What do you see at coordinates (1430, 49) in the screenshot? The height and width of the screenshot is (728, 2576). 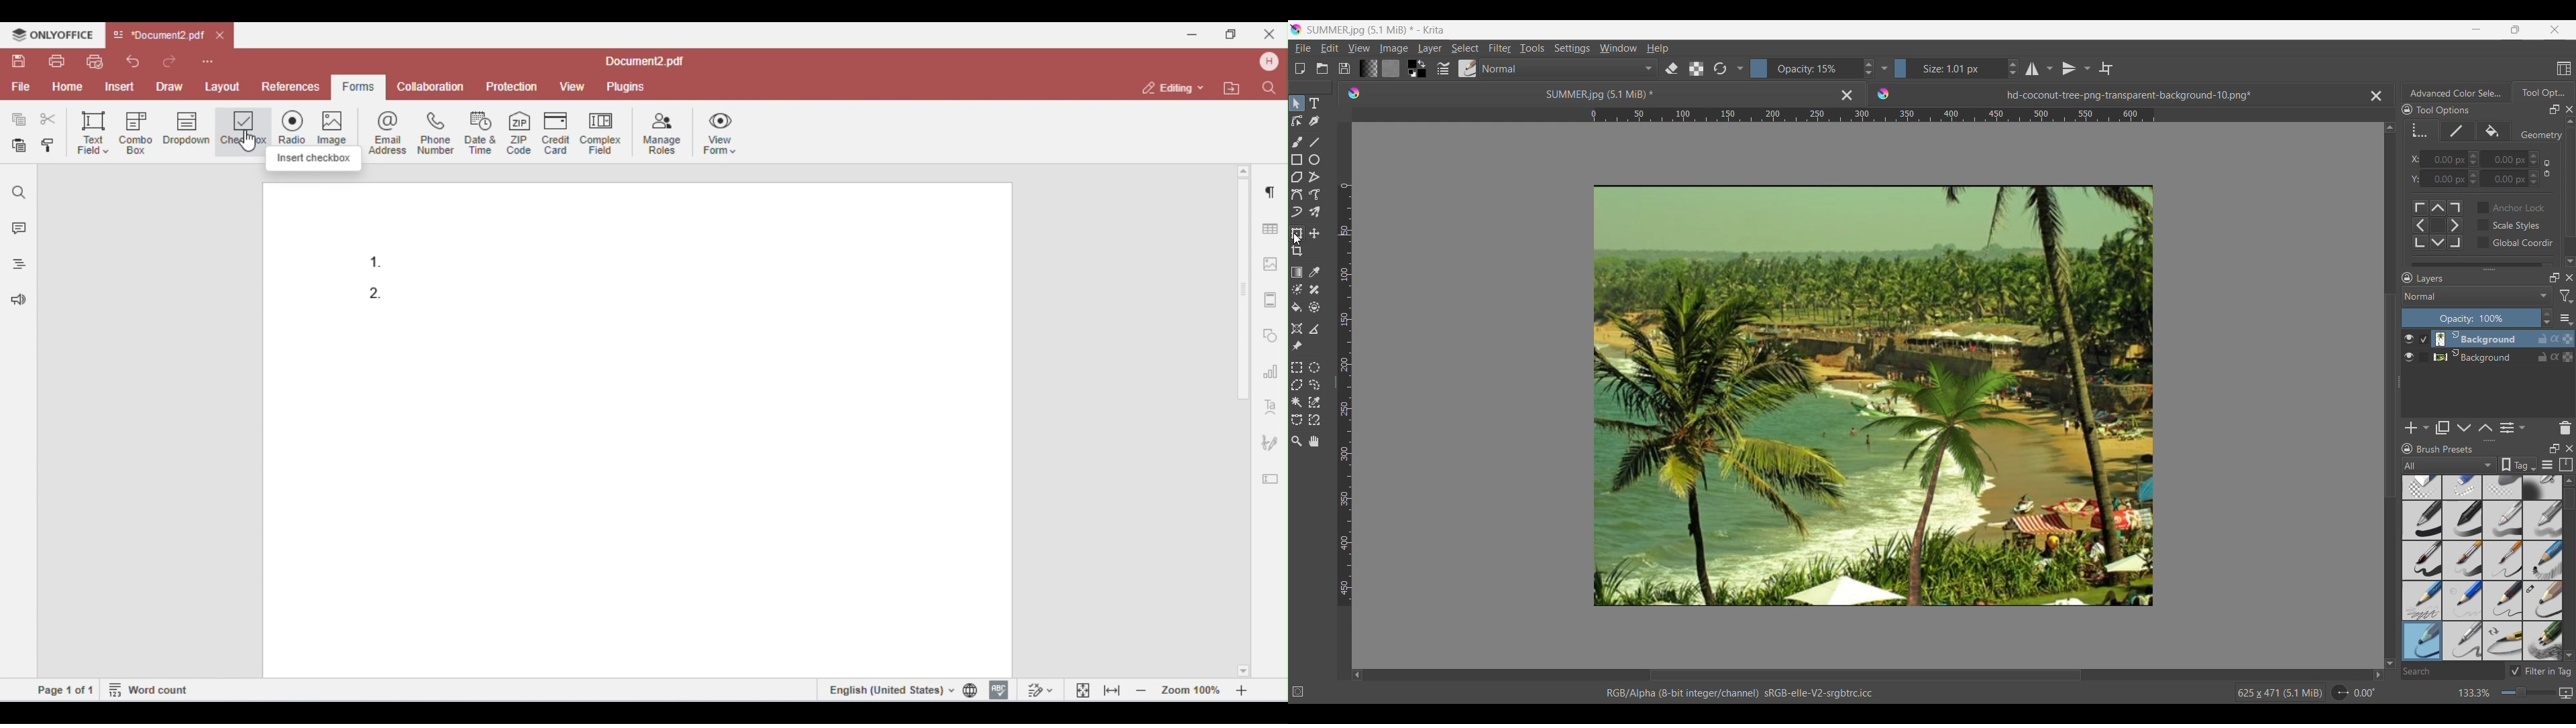 I see `Layer` at bounding box center [1430, 49].